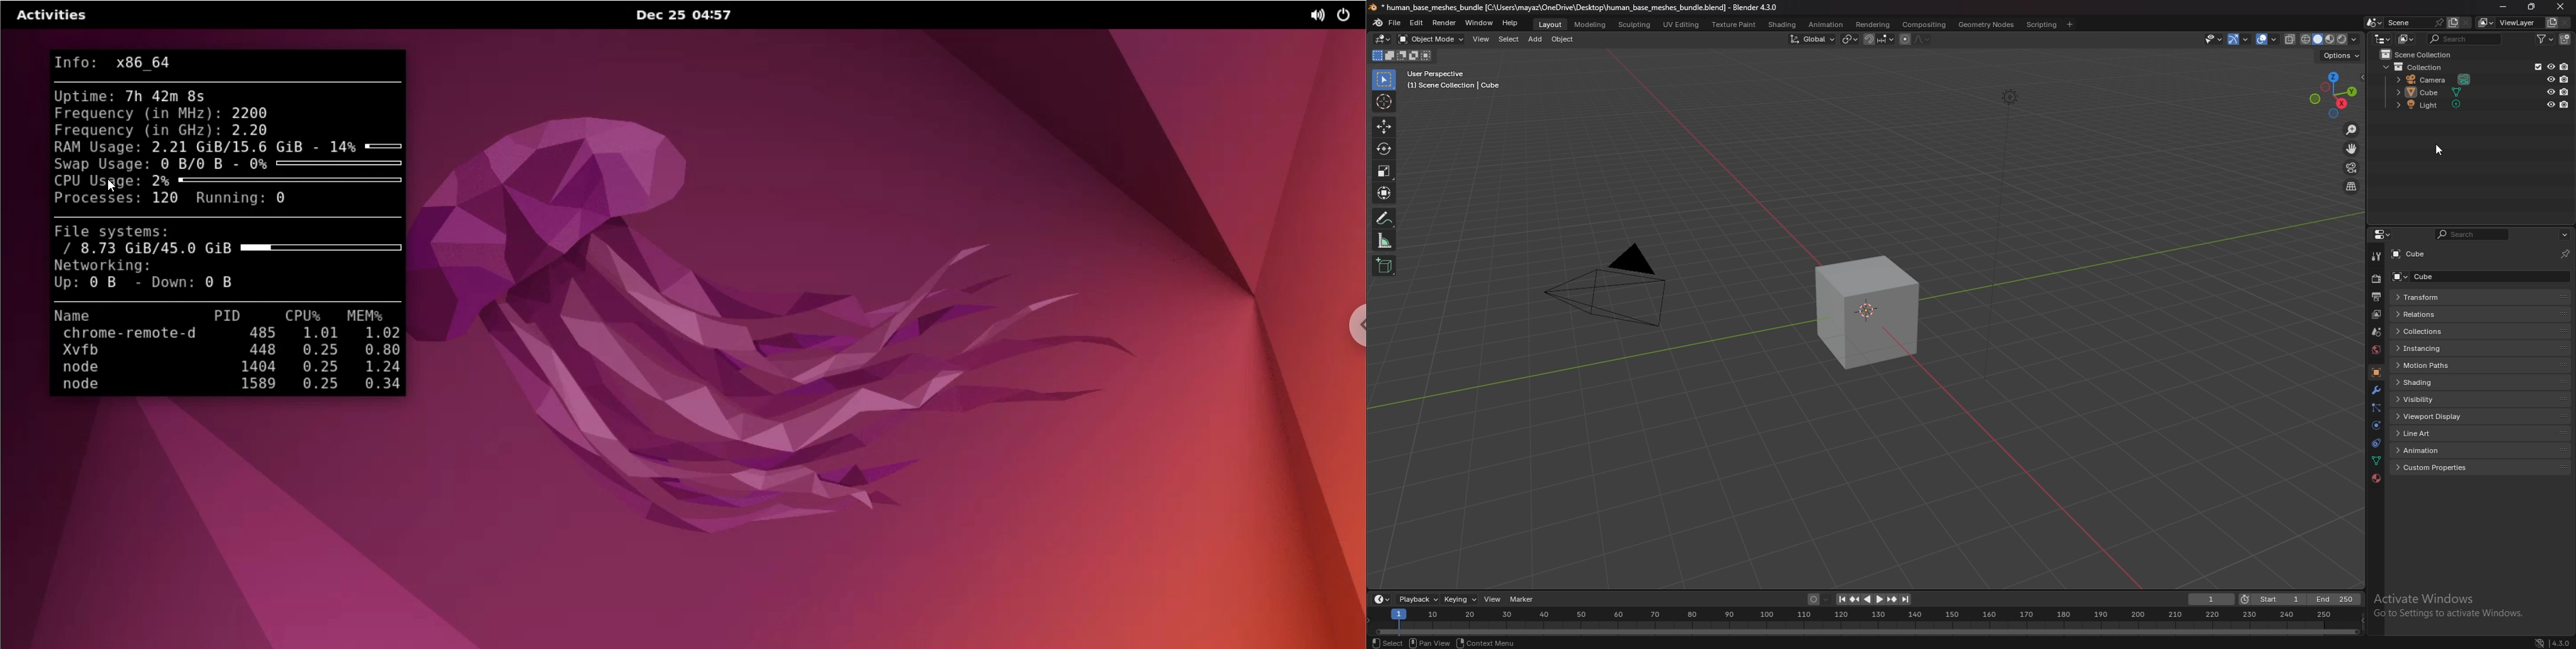 The image size is (2576, 672). I want to click on window, so click(1480, 23).